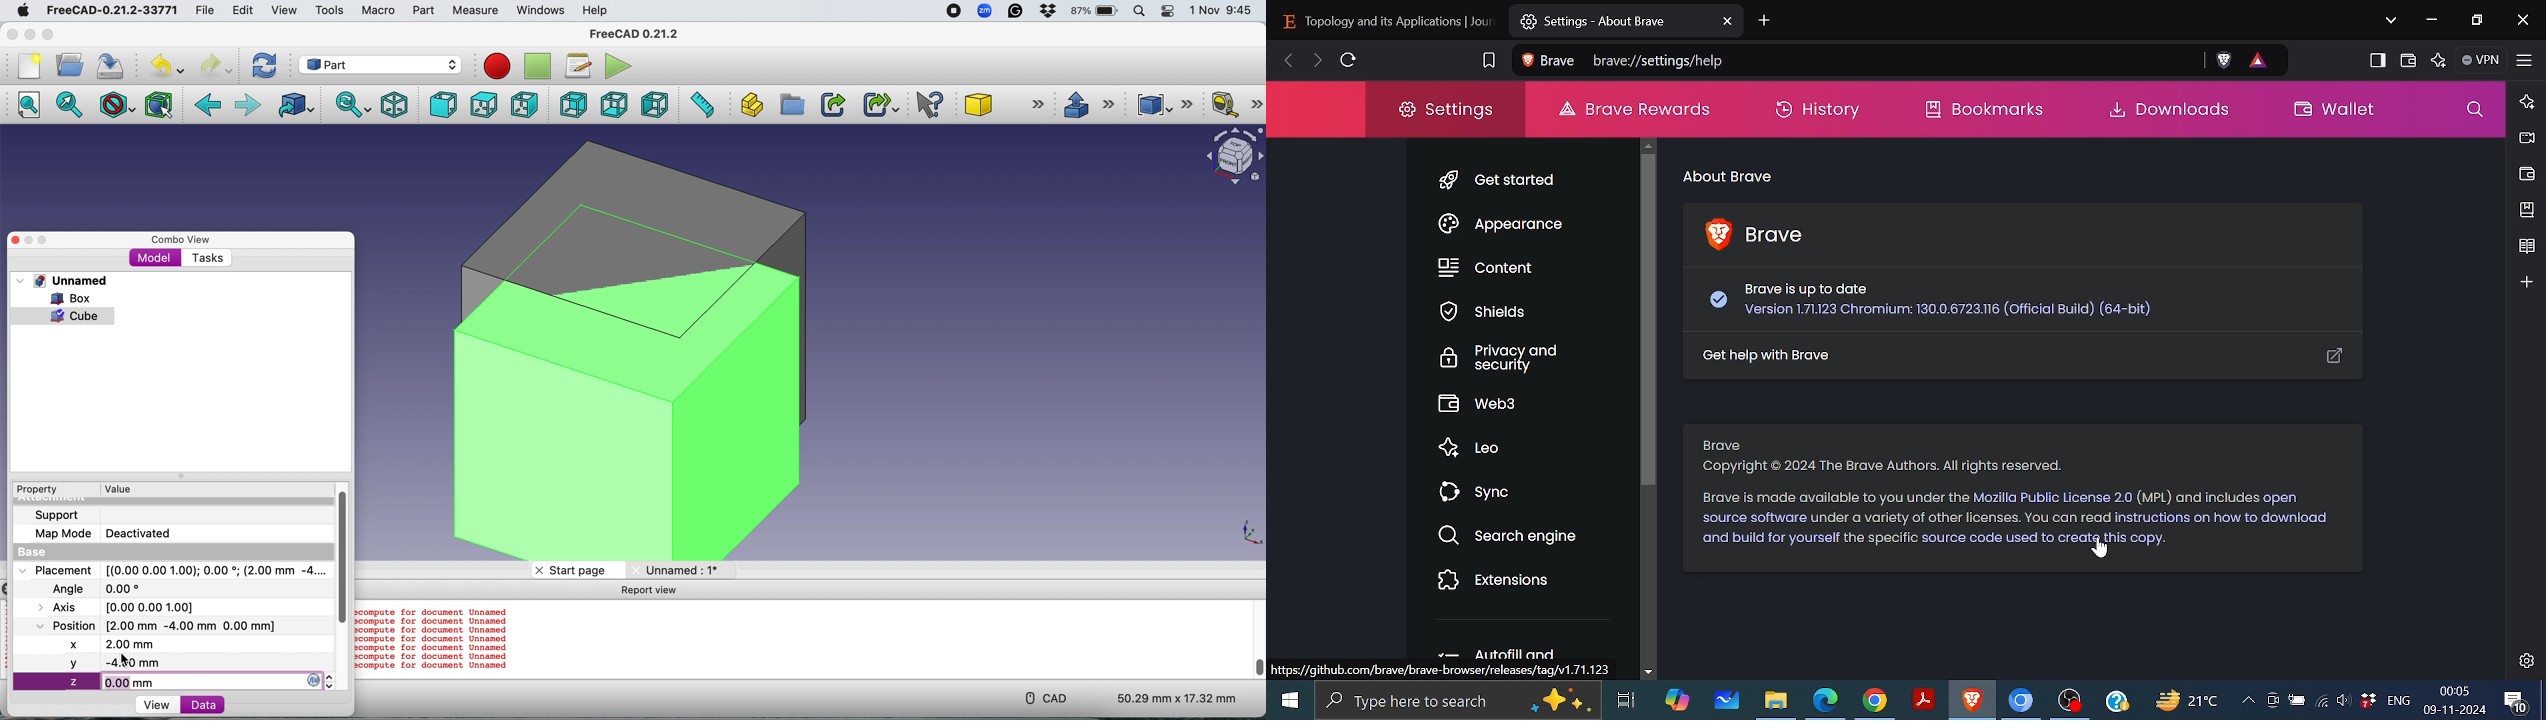  Describe the element at coordinates (1728, 22) in the screenshot. I see `close current tab` at that location.